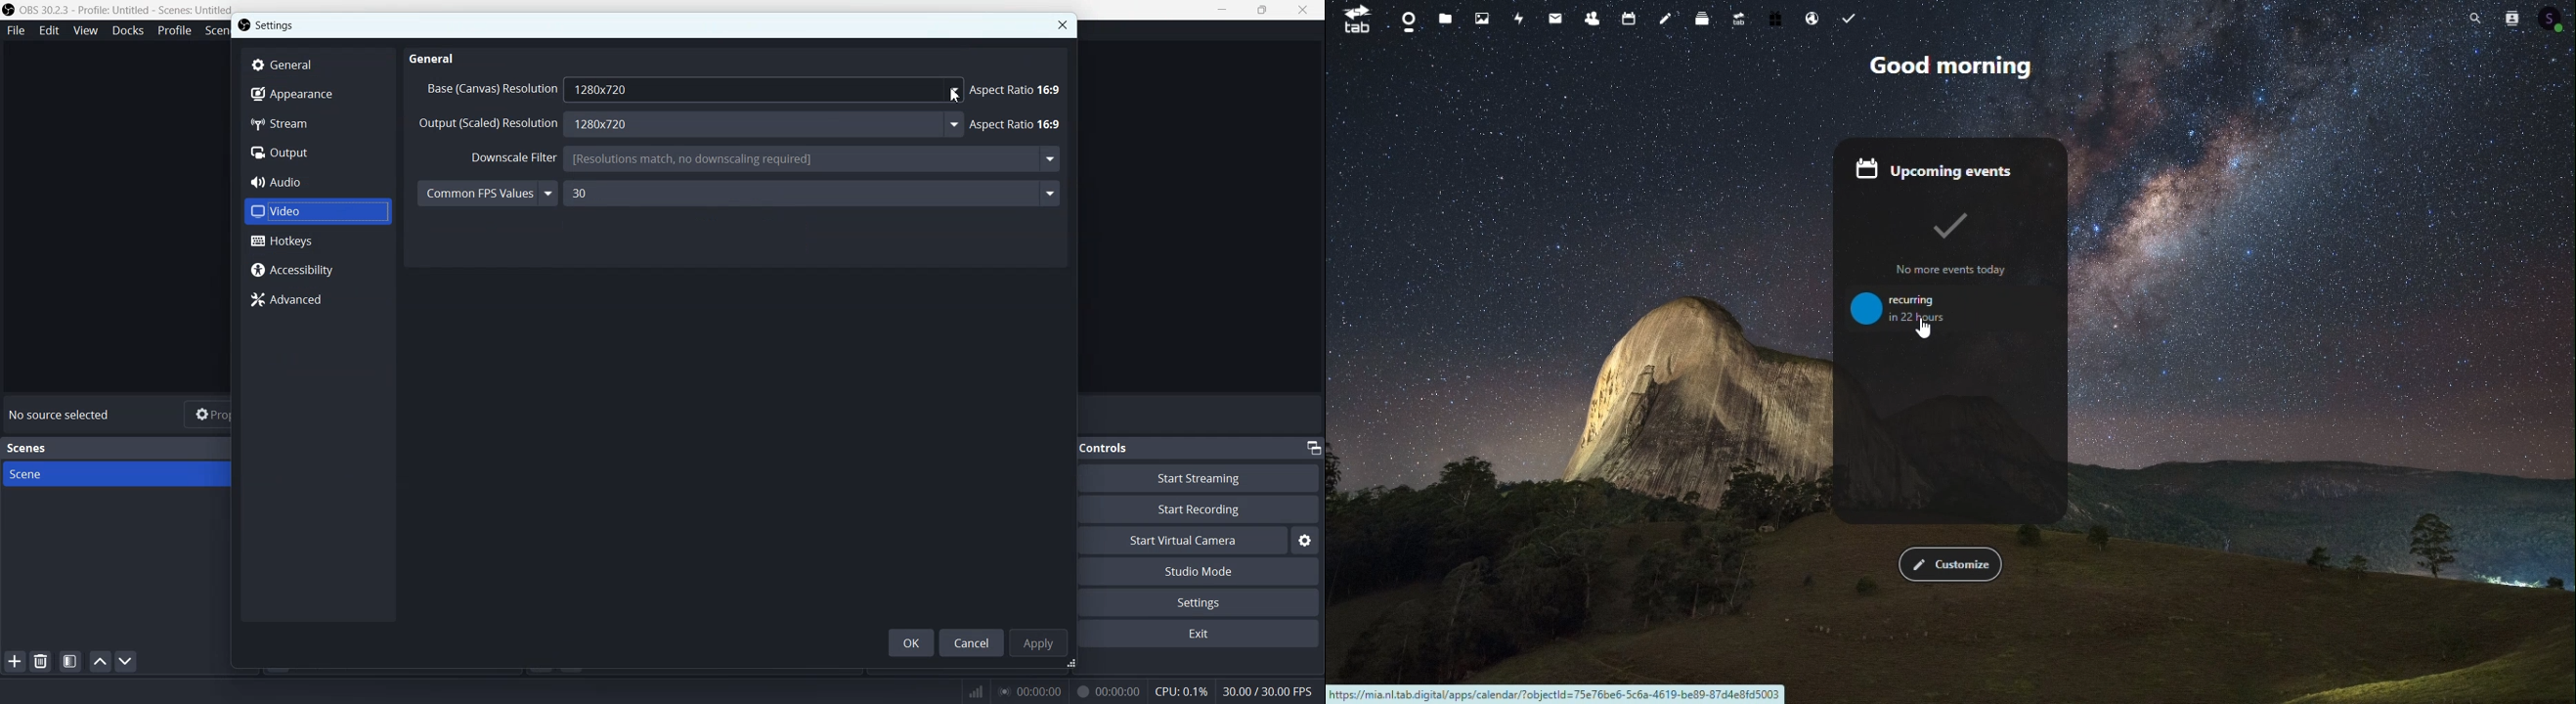 The width and height of the screenshot is (2576, 728). What do you see at coordinates (1669, 16) in the screenshot?
I see `notes` at bounding box center [1669, 16].